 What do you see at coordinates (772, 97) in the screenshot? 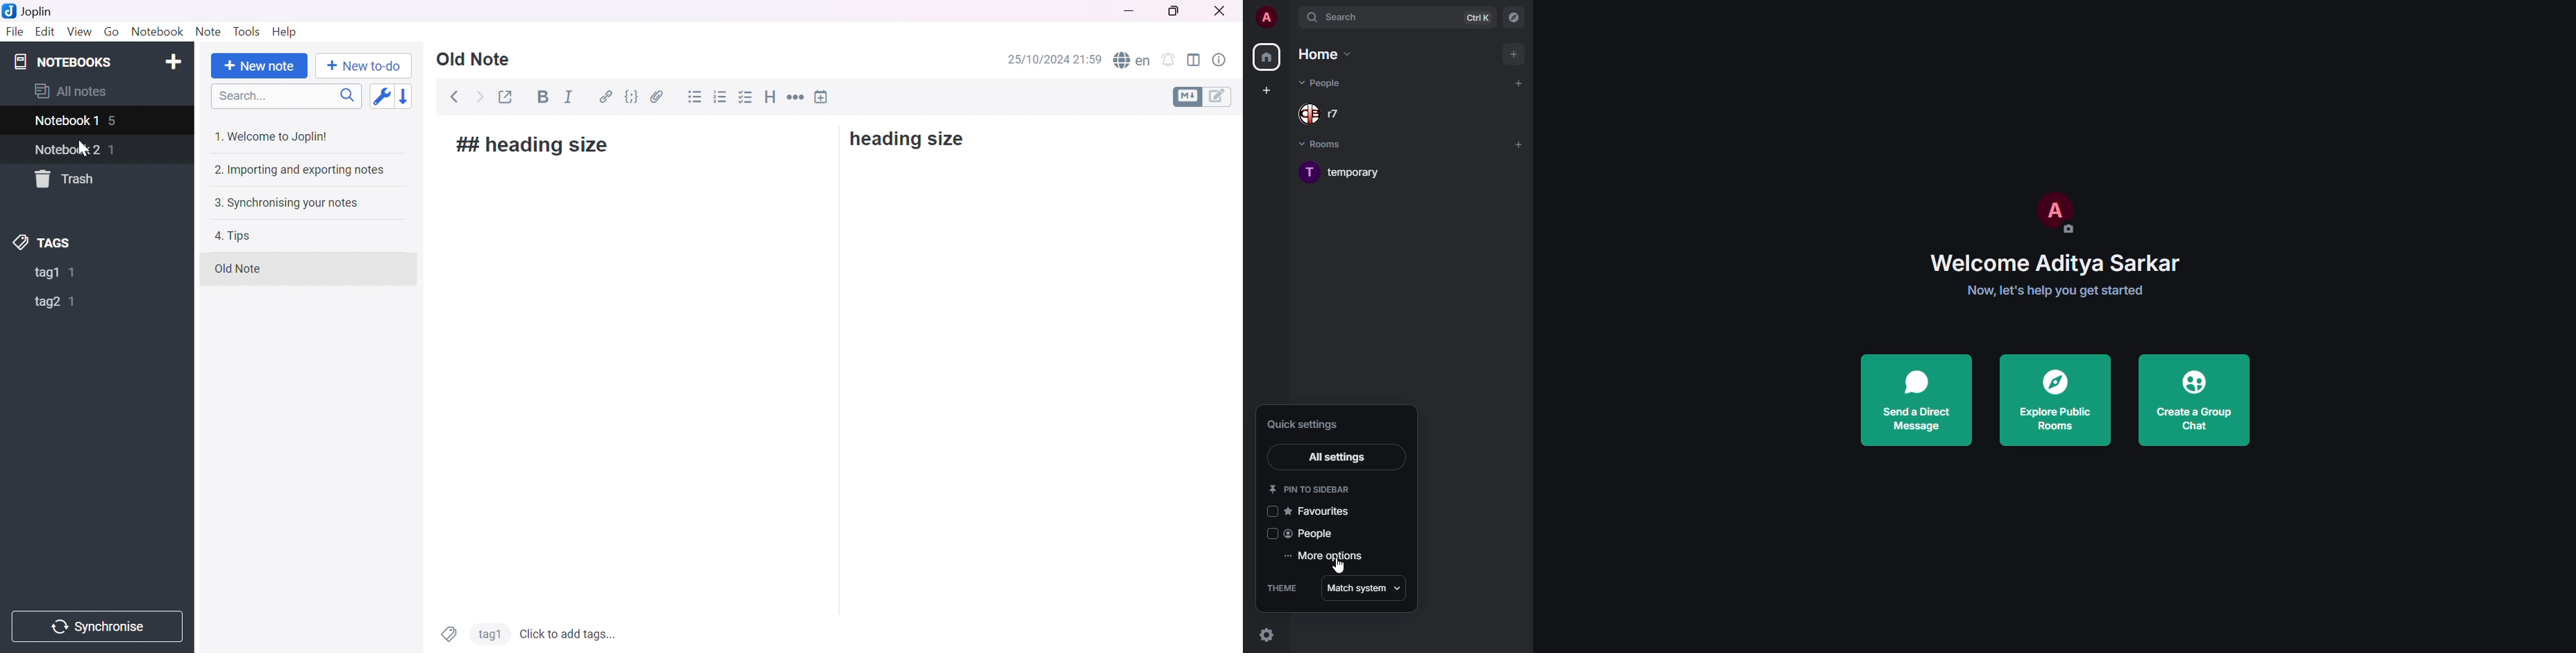
I see `Heading` at bounding box center [772, 97].